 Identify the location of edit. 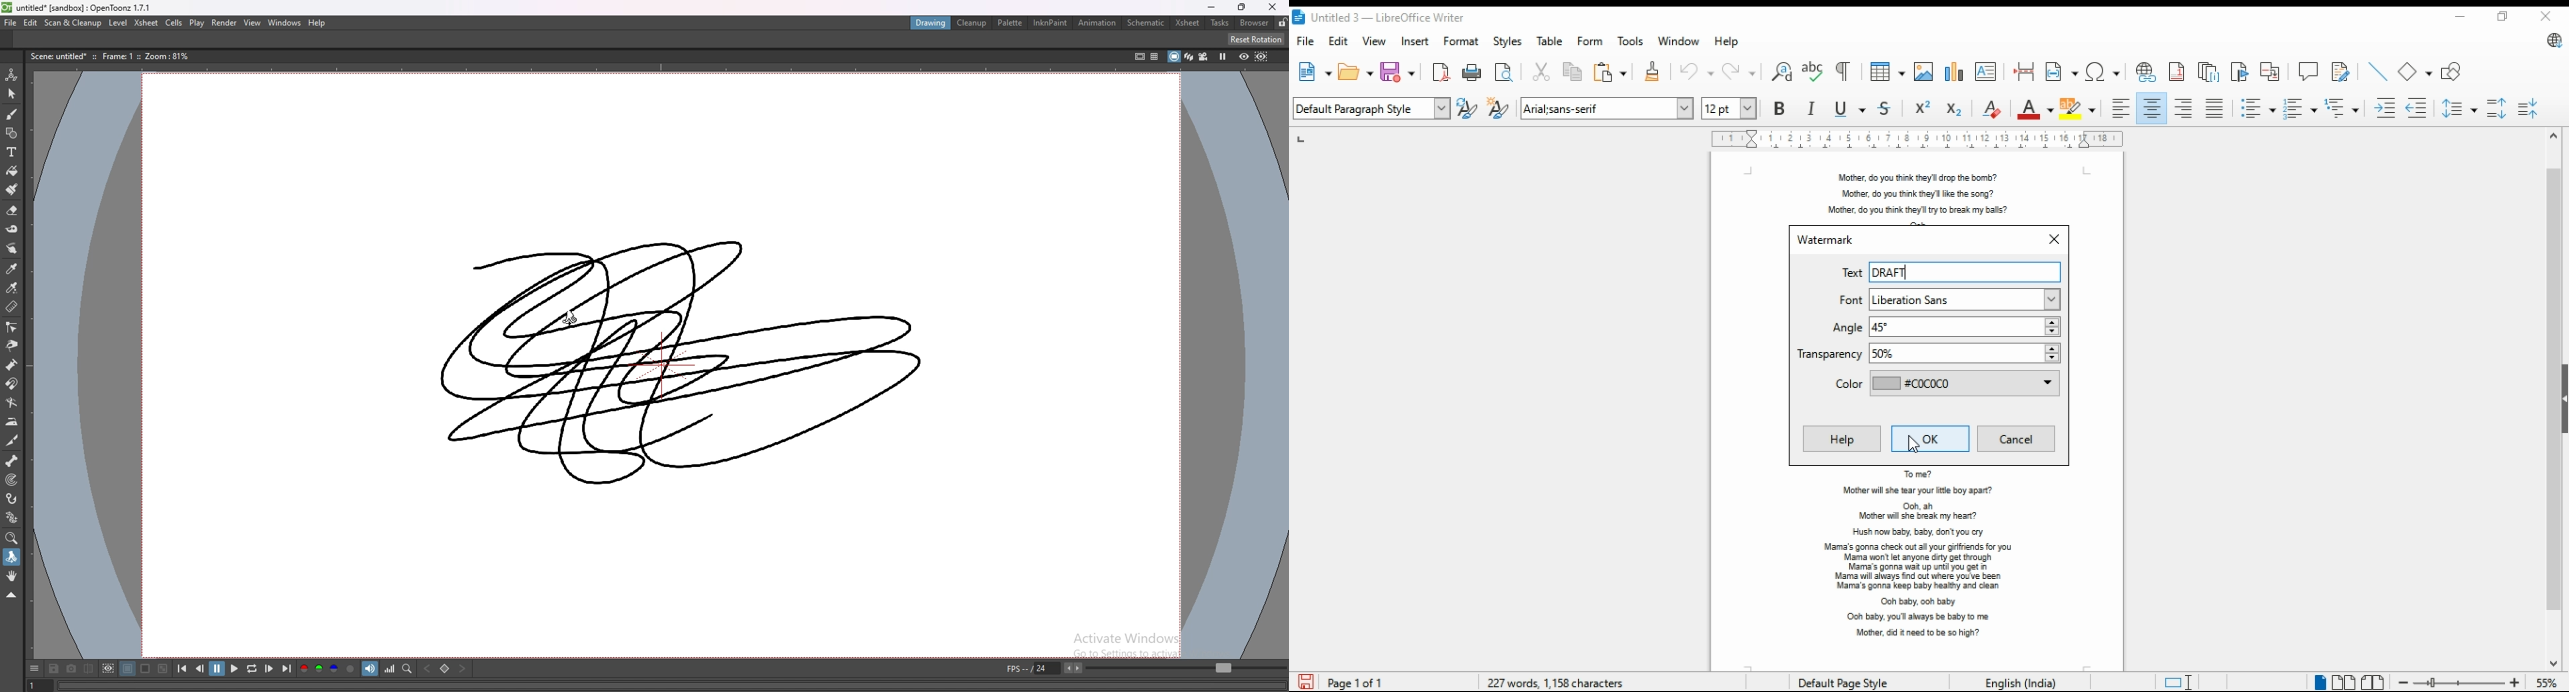
(30, 24).